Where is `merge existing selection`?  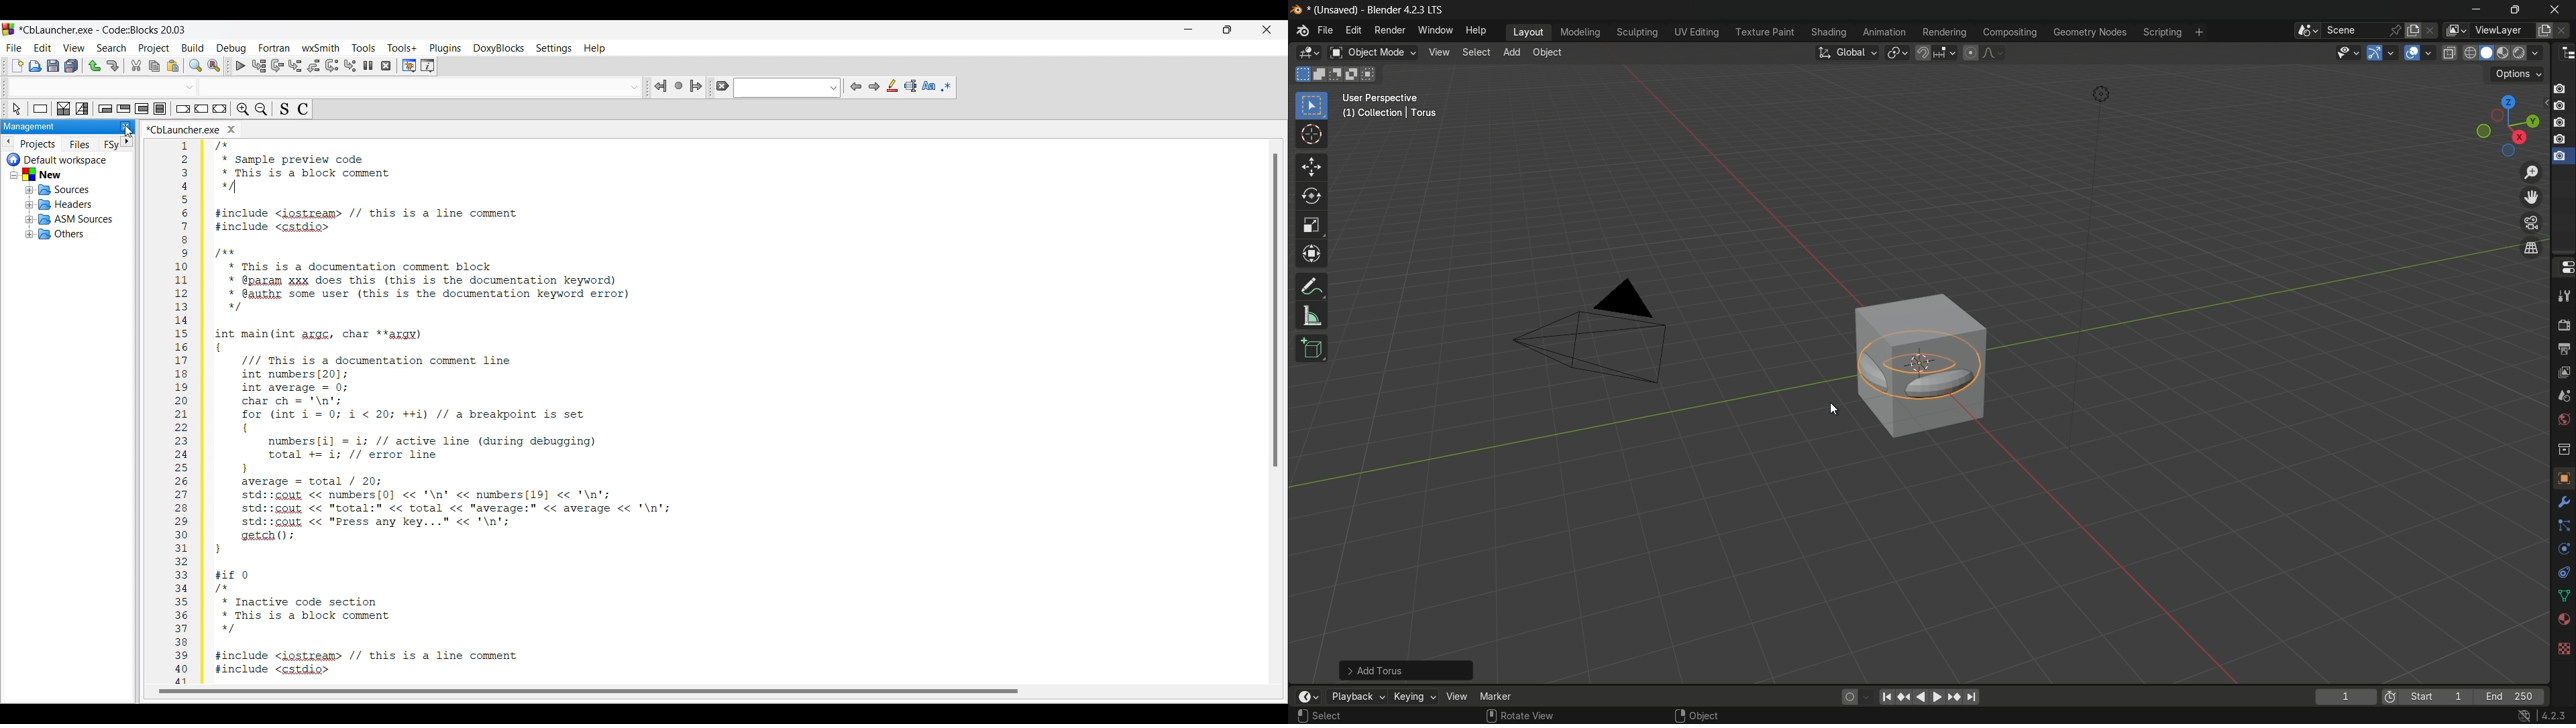 merge existing selection is located at coordinates (1371, 74).